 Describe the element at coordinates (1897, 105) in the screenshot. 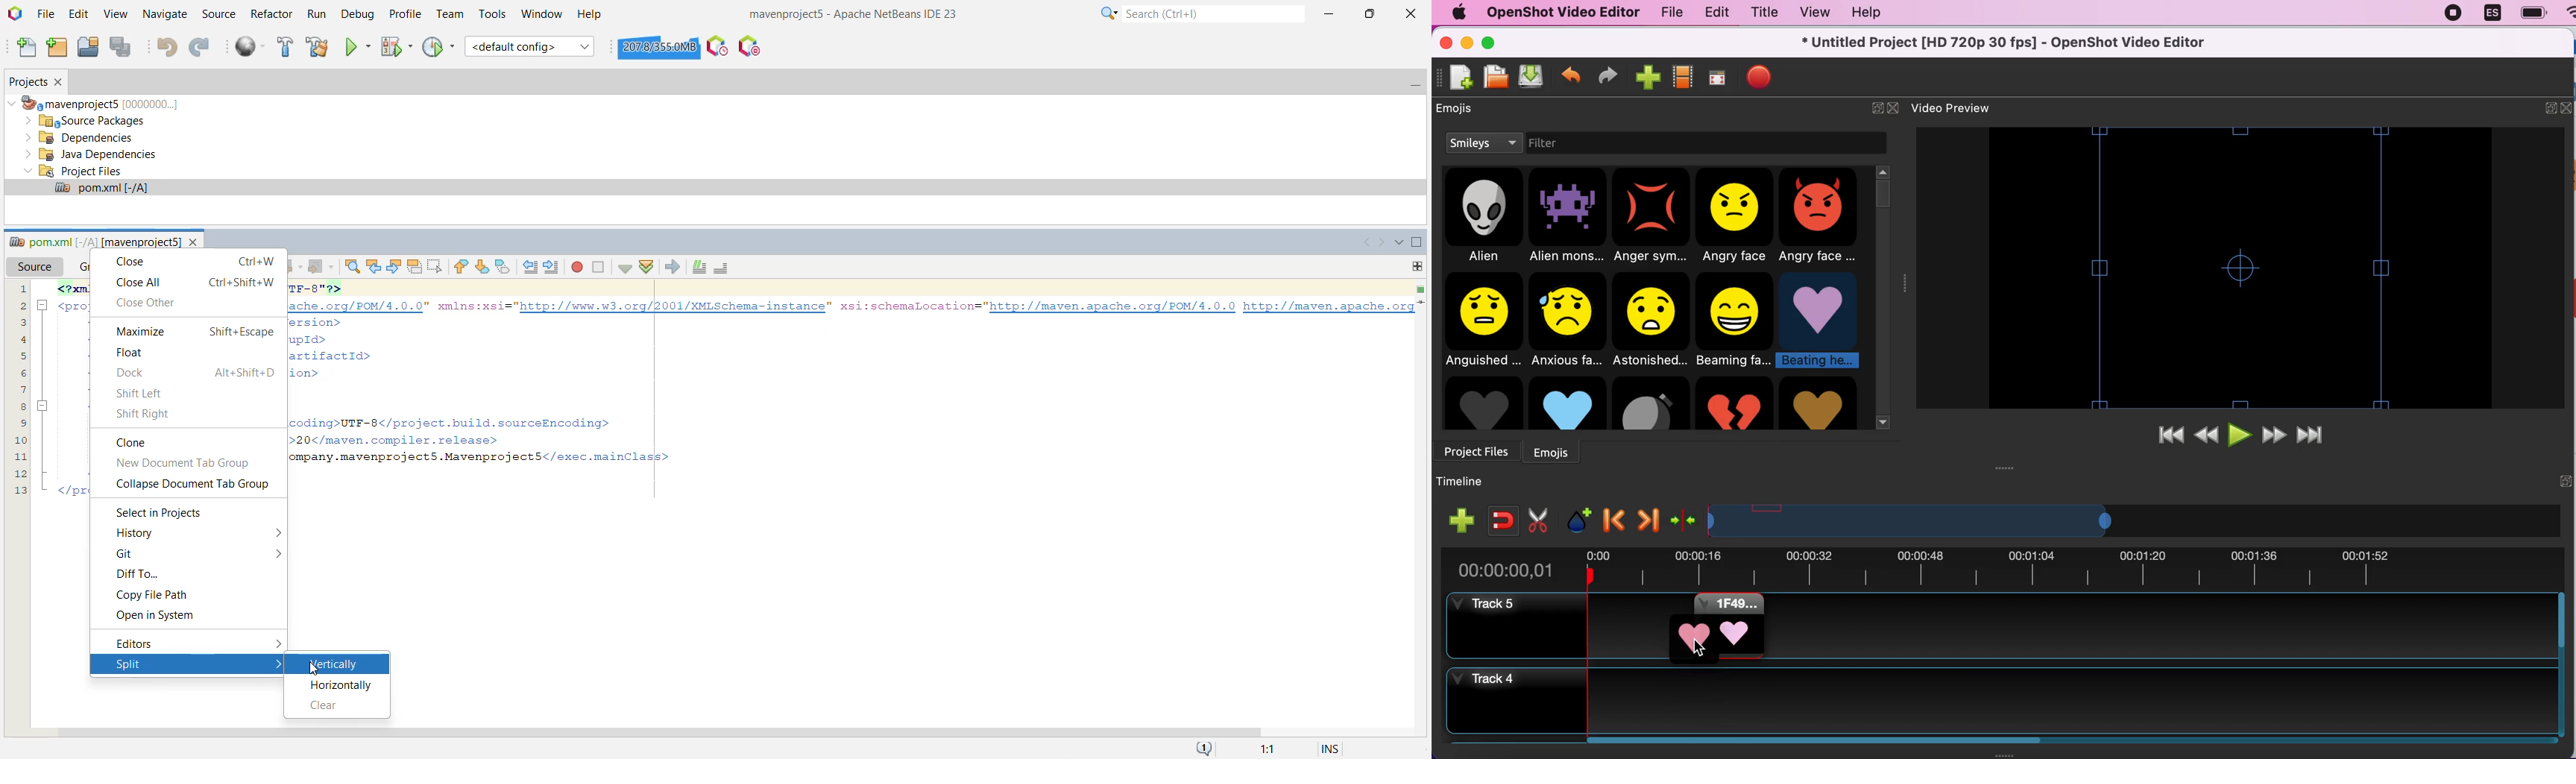

I see `close` at that location.